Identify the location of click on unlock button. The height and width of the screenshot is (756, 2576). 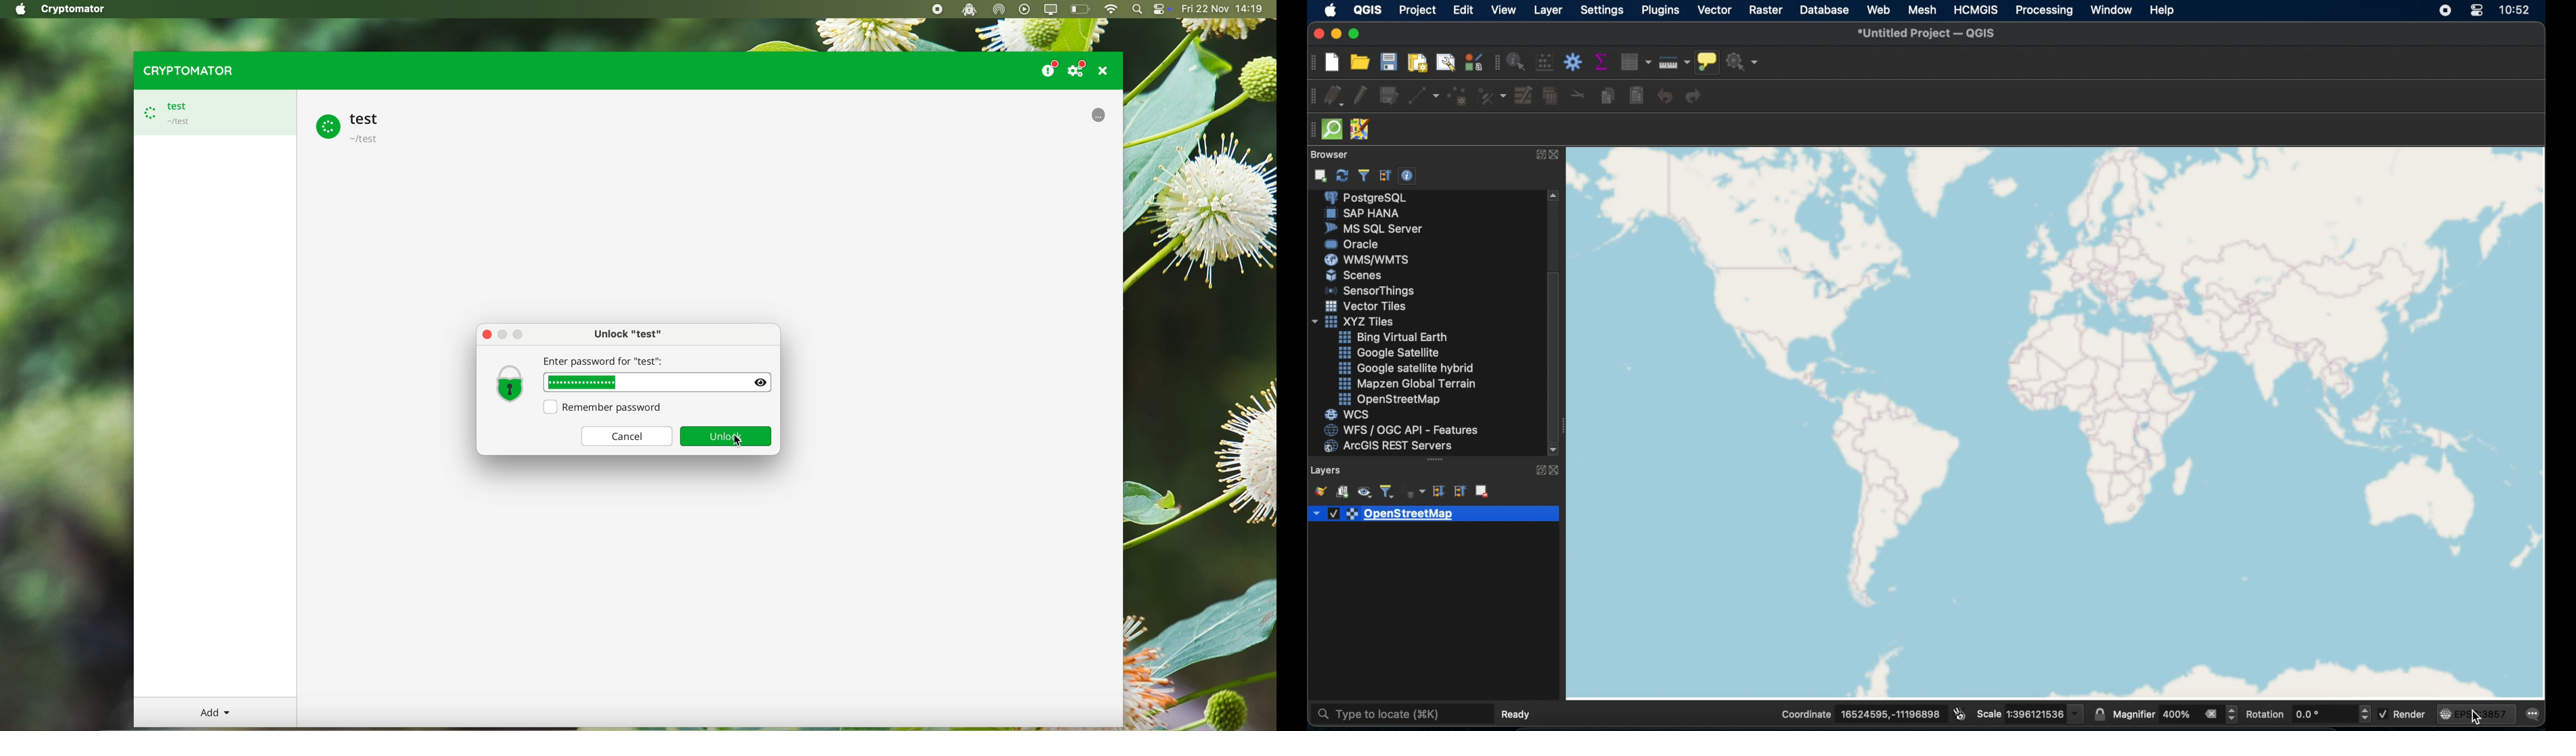
(739, 441).